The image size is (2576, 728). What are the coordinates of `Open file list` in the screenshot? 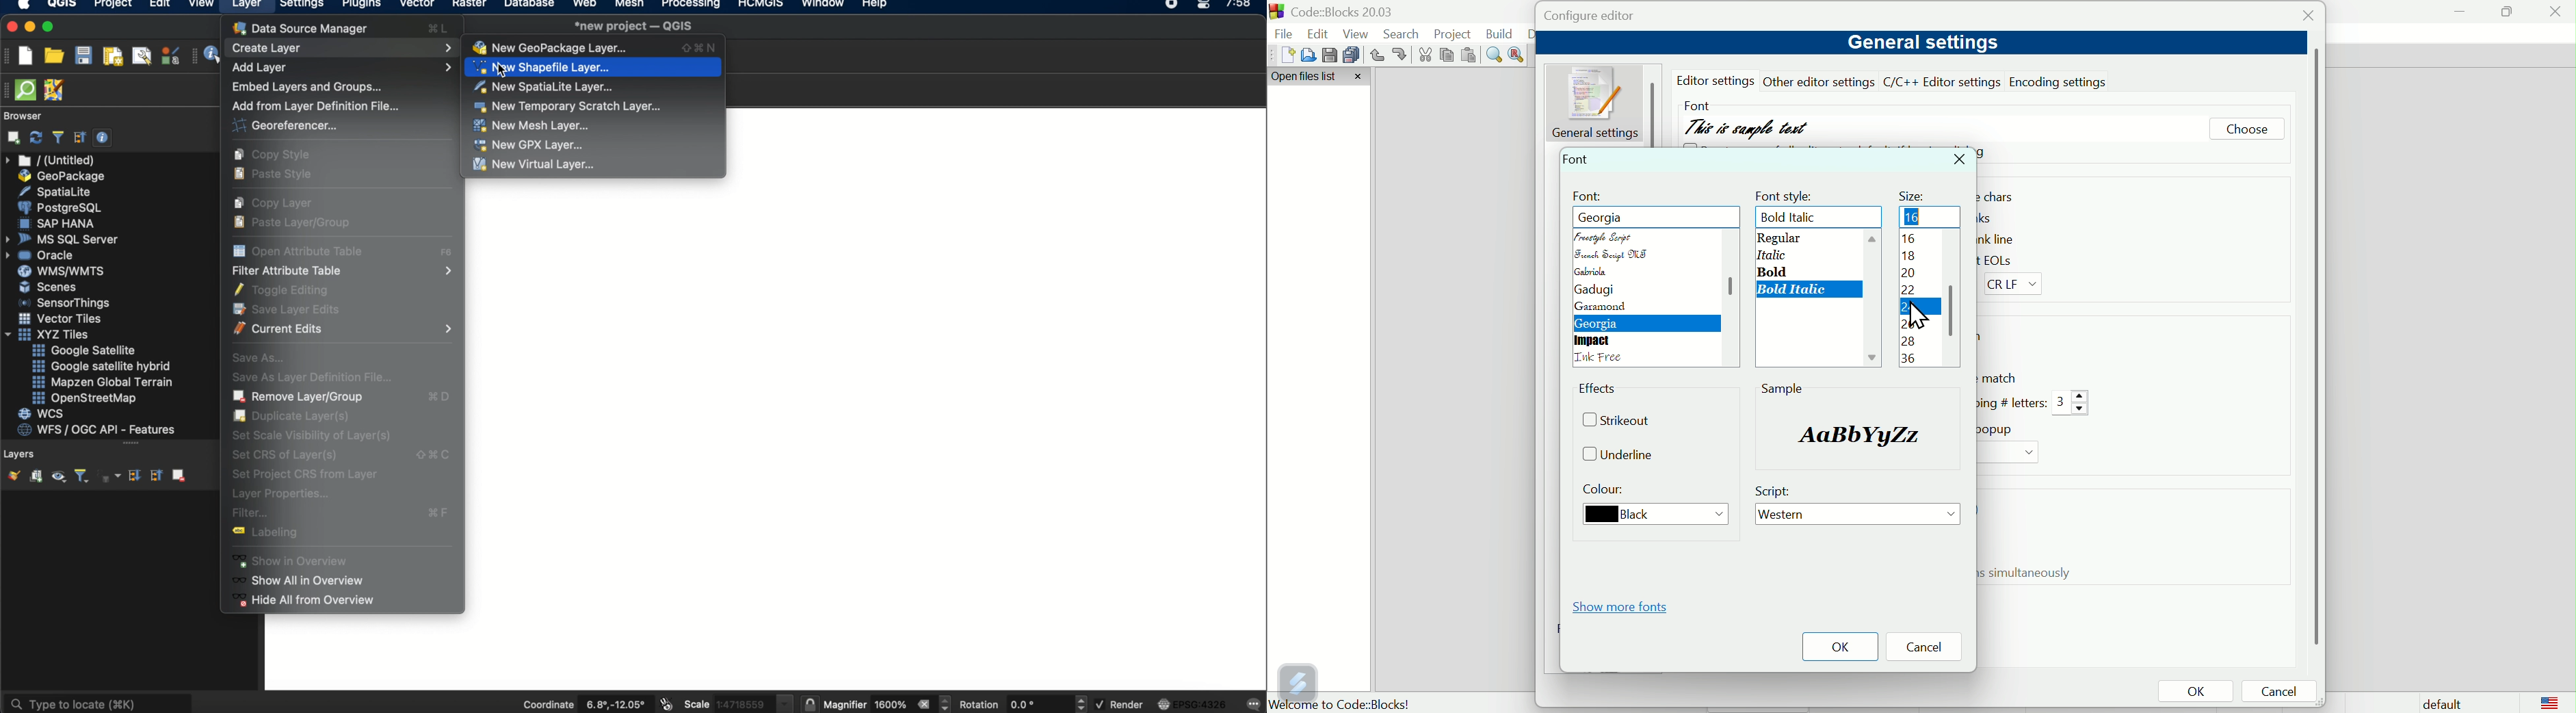 It's located at (1320, 77).